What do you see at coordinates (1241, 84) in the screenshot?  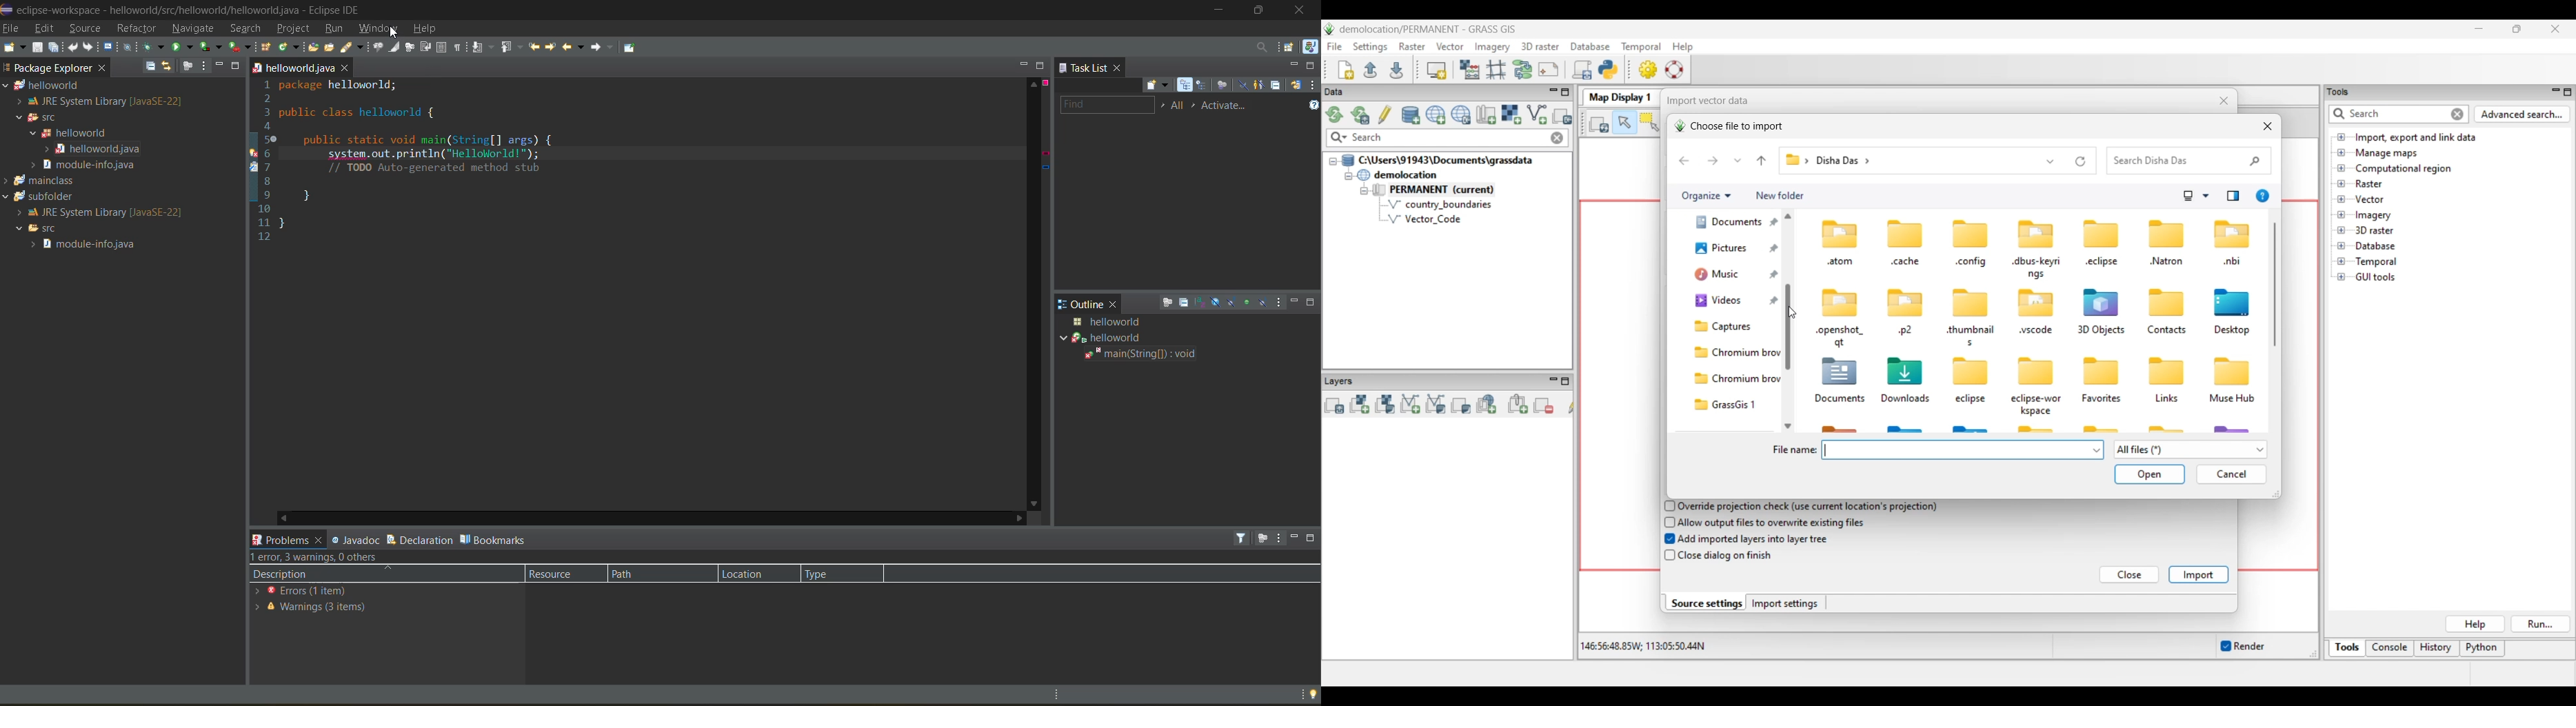 I see `hide completed tasks` at bounding box center [1241, 84].